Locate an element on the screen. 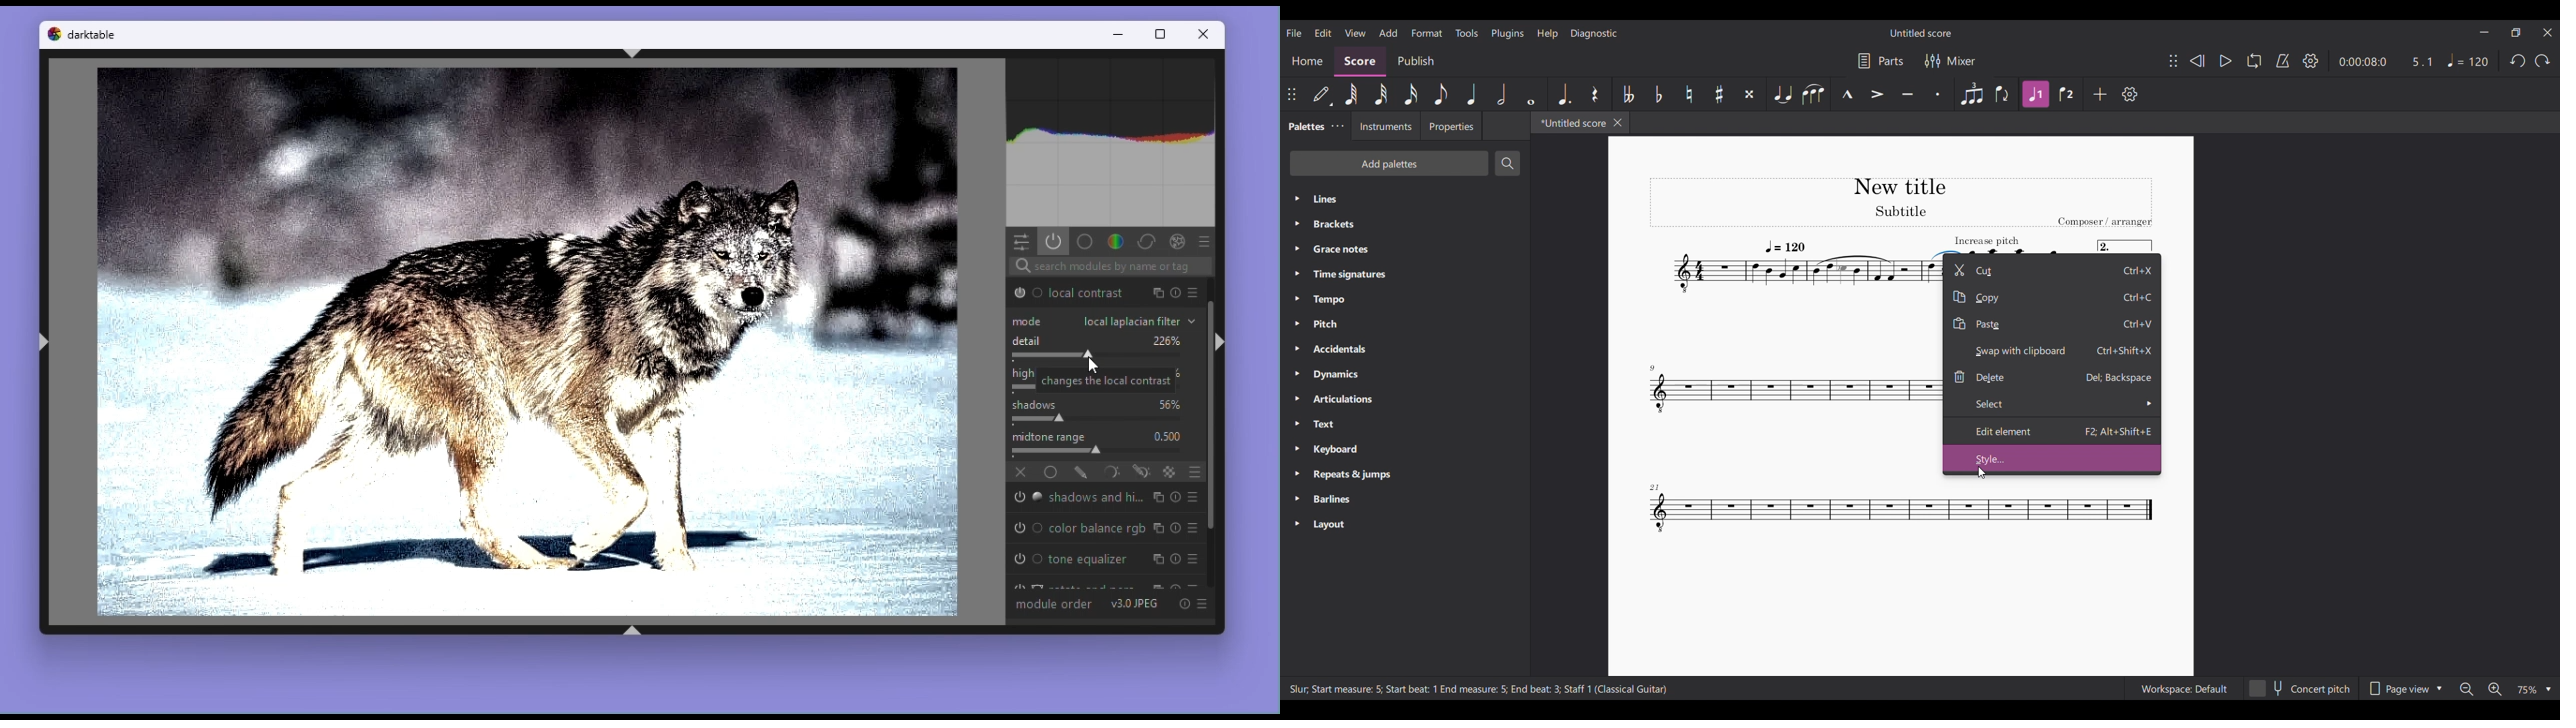 The height and width of the screenshot is (728, 2576). Toggle double flat is located at coordinates (1629, 94).